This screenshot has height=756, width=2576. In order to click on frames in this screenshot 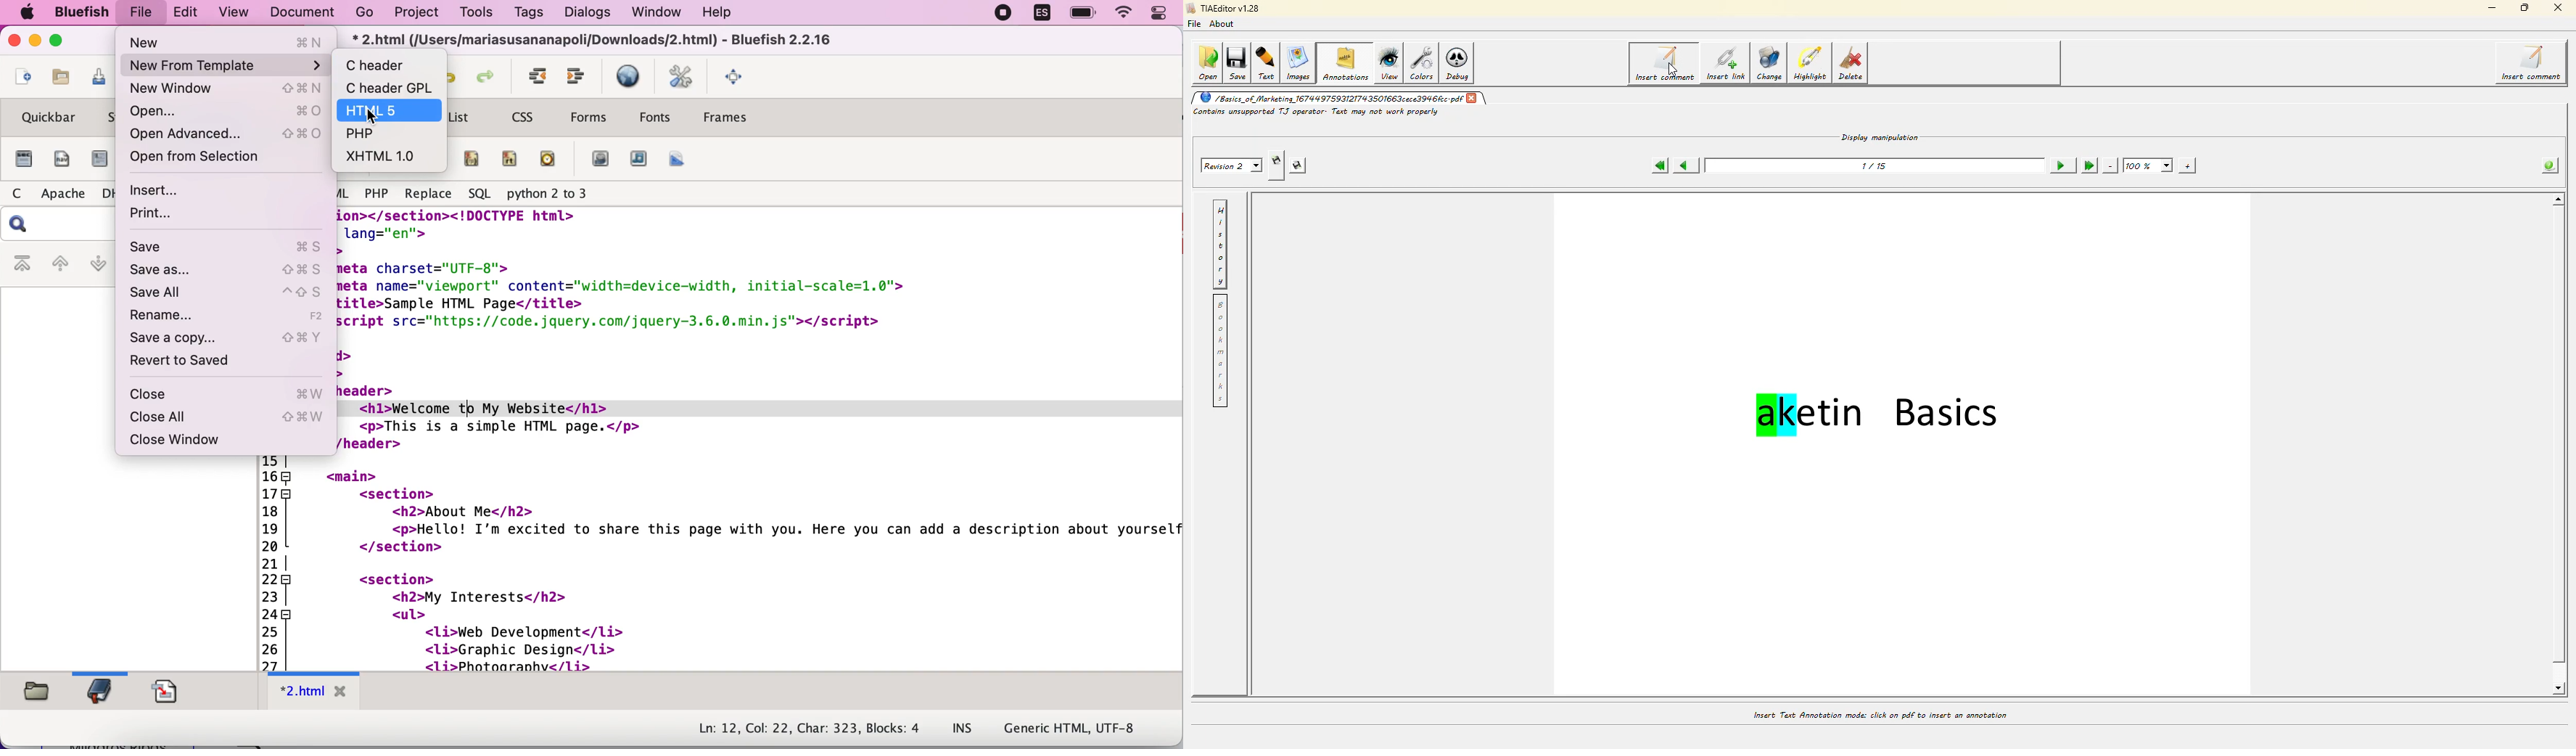, I will do `click(727, 118)`.